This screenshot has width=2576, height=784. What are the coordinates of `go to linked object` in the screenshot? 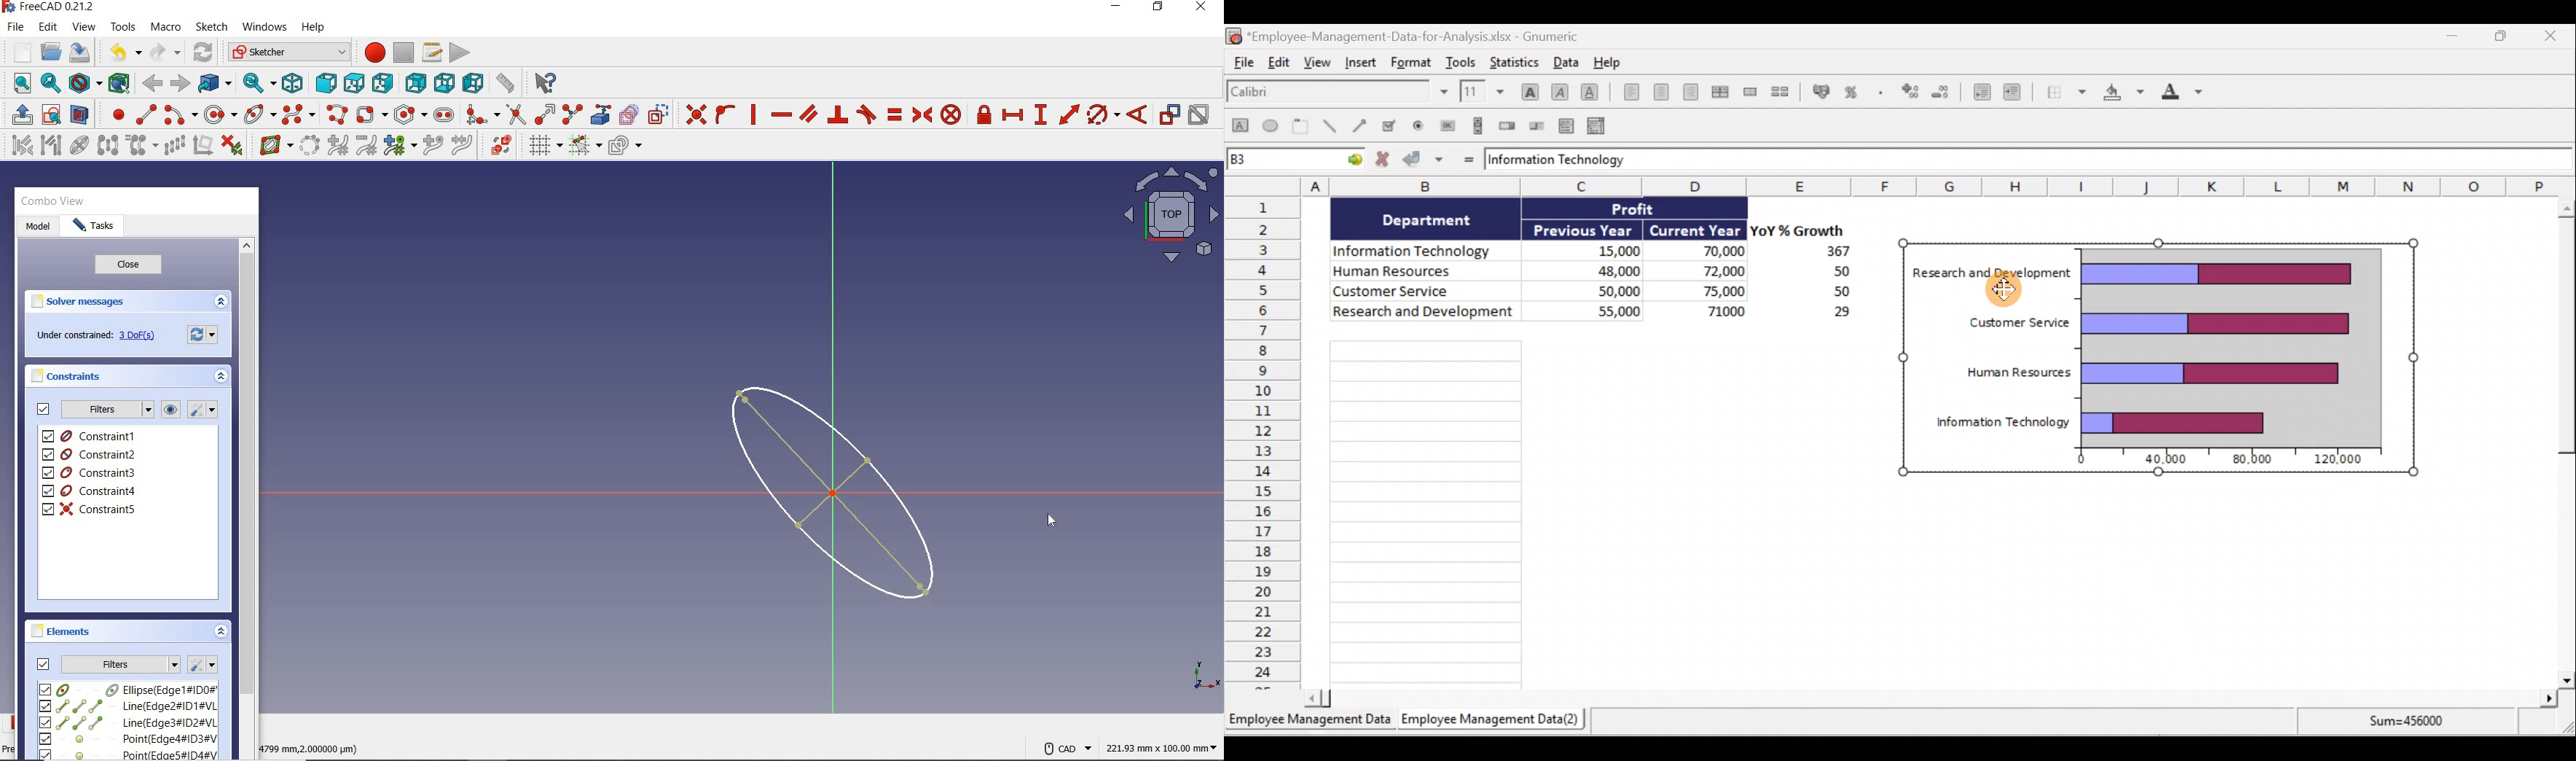 It's located at (215, 82).